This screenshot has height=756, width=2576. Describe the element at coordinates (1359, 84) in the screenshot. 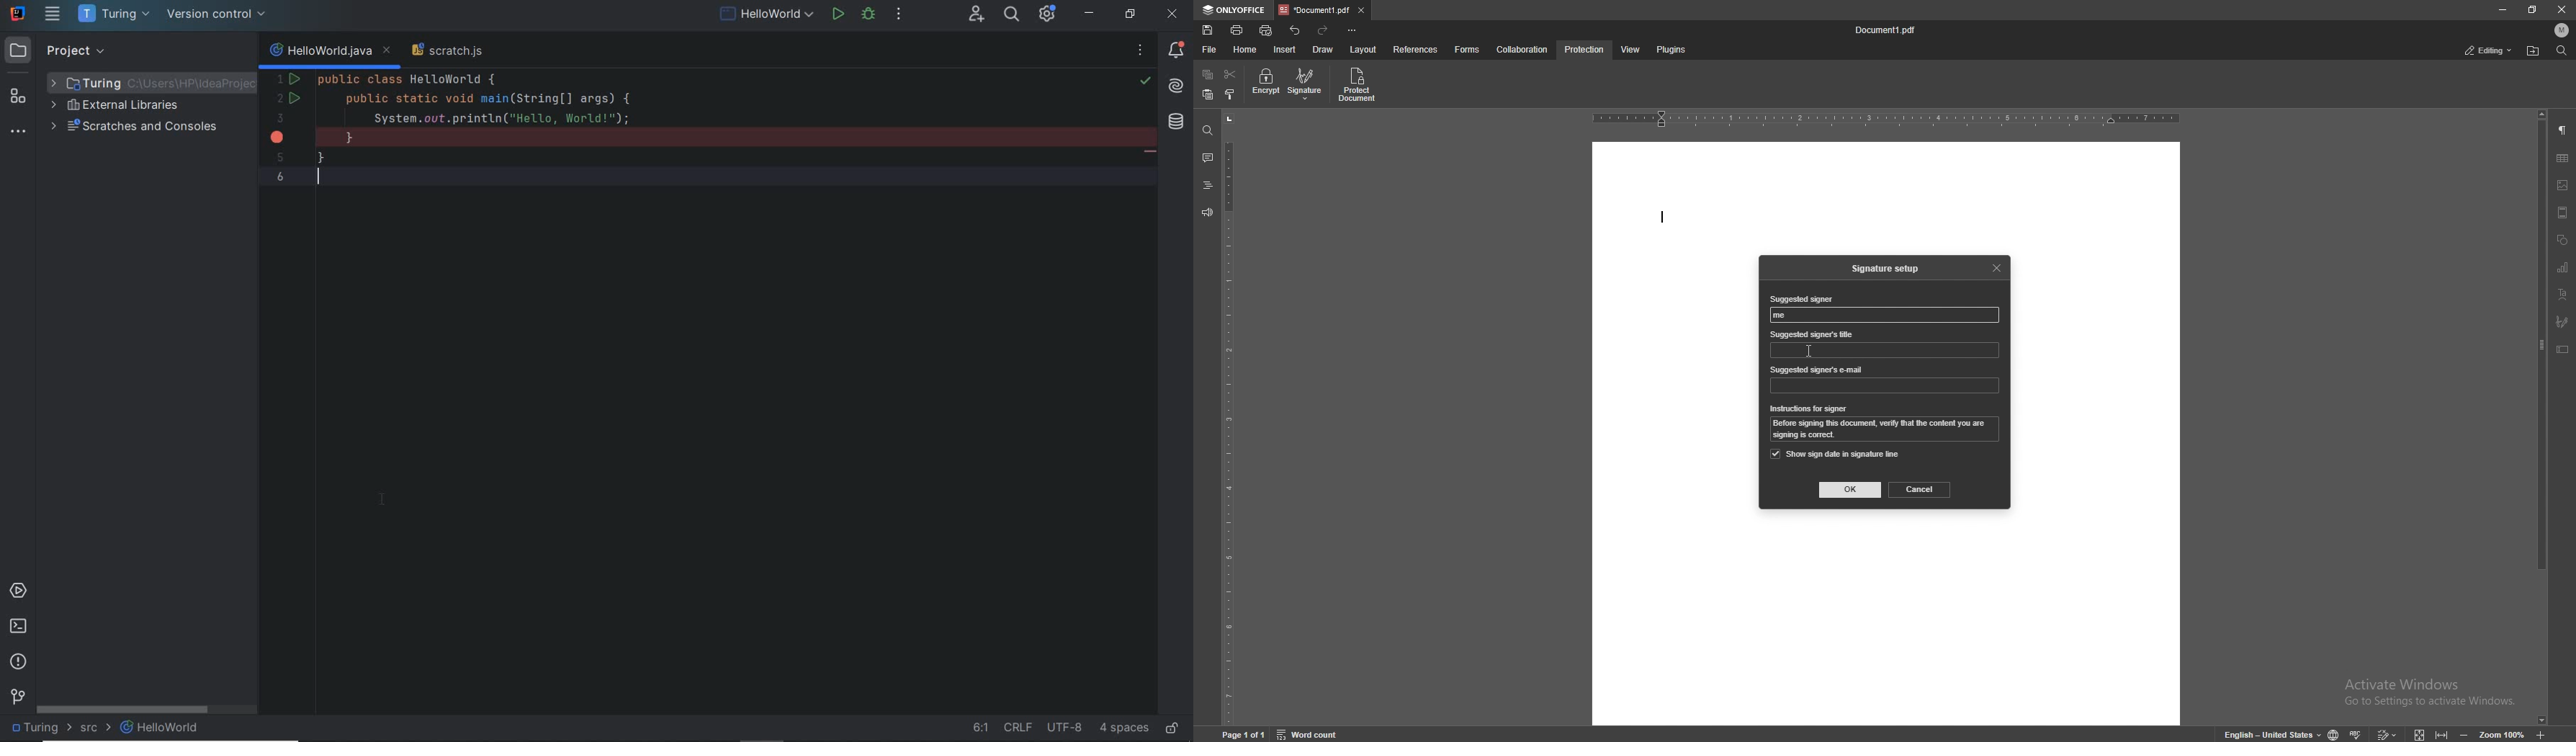

I see `protect document` at that location.